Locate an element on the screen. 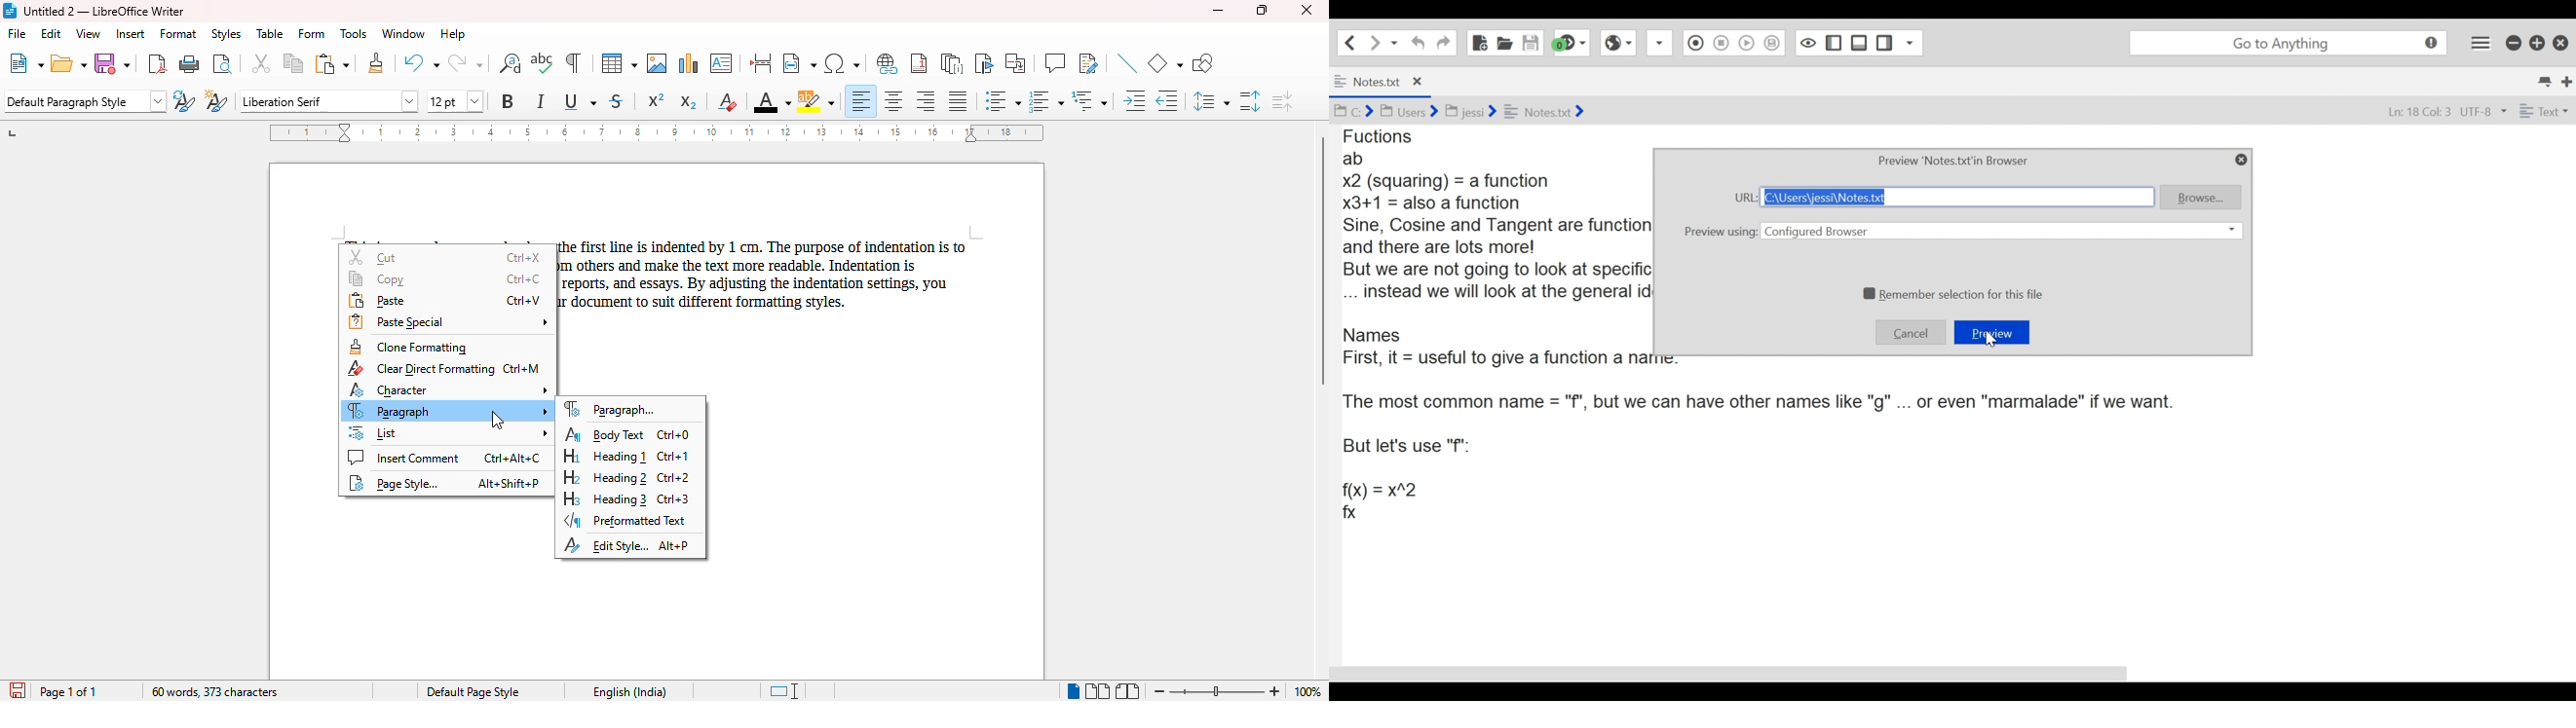 This screenshot has height=728, width=2576. word and character count is located at coordinates (215, 691).